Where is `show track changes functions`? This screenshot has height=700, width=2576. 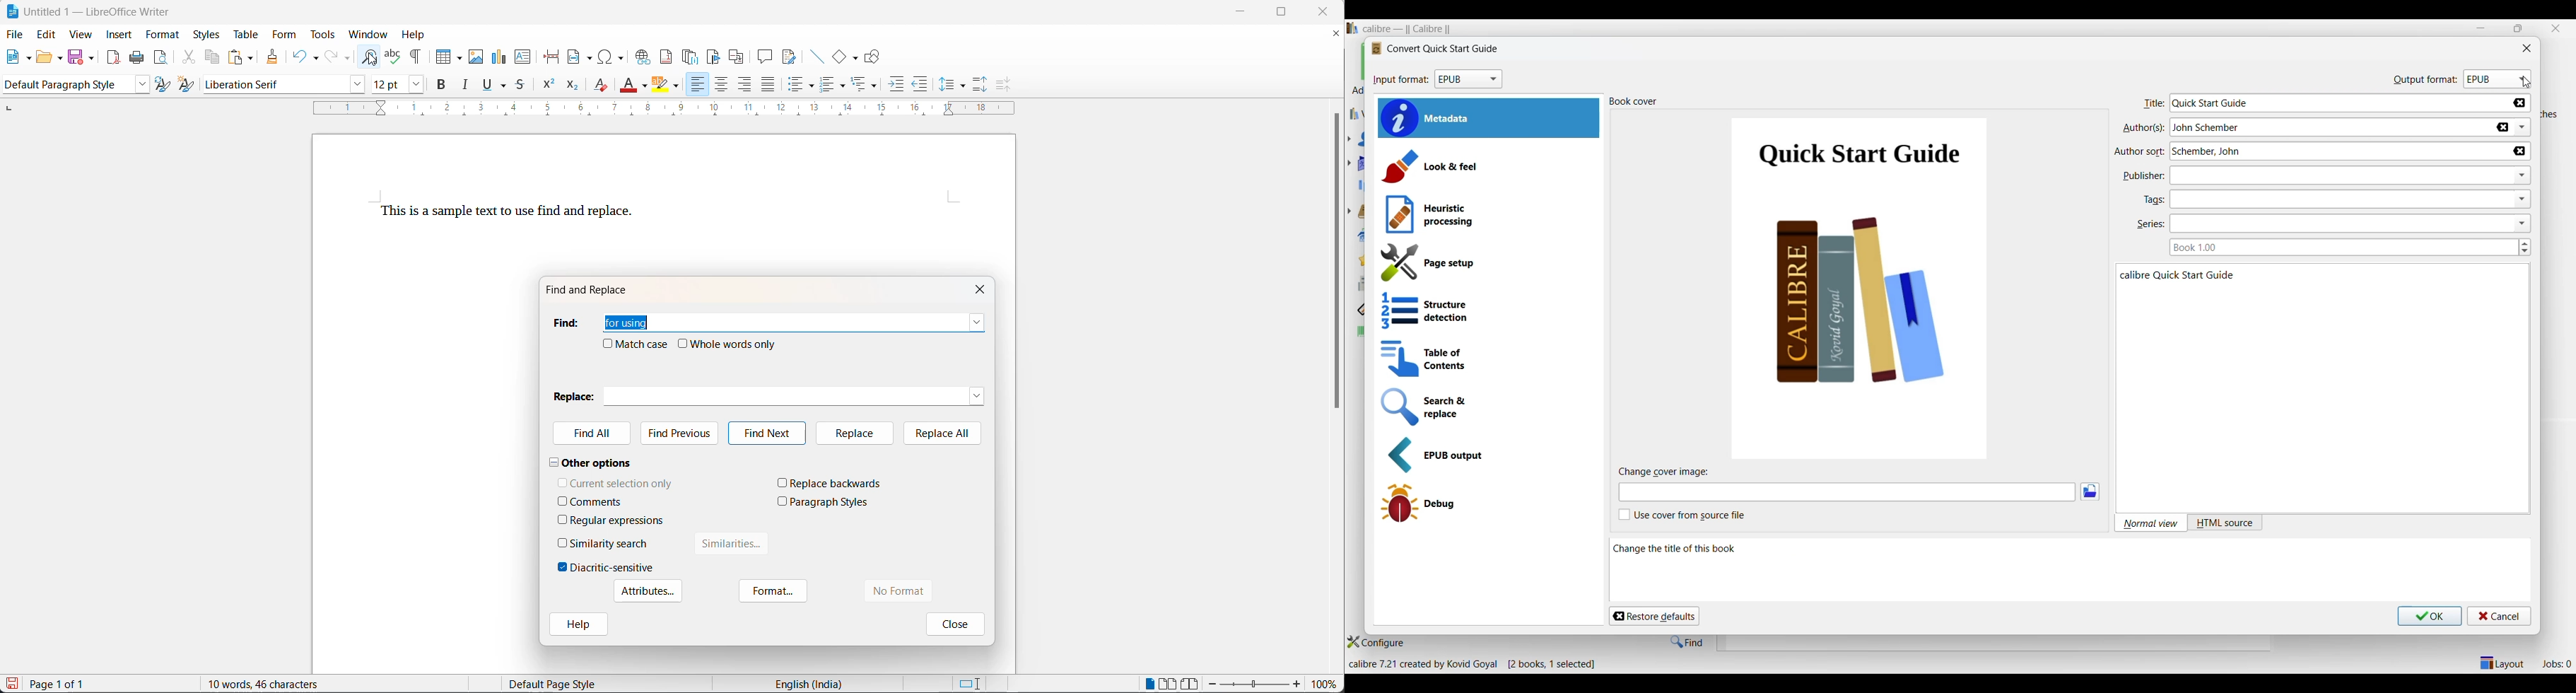
show track changes functions is located at coordinates (789, 57).